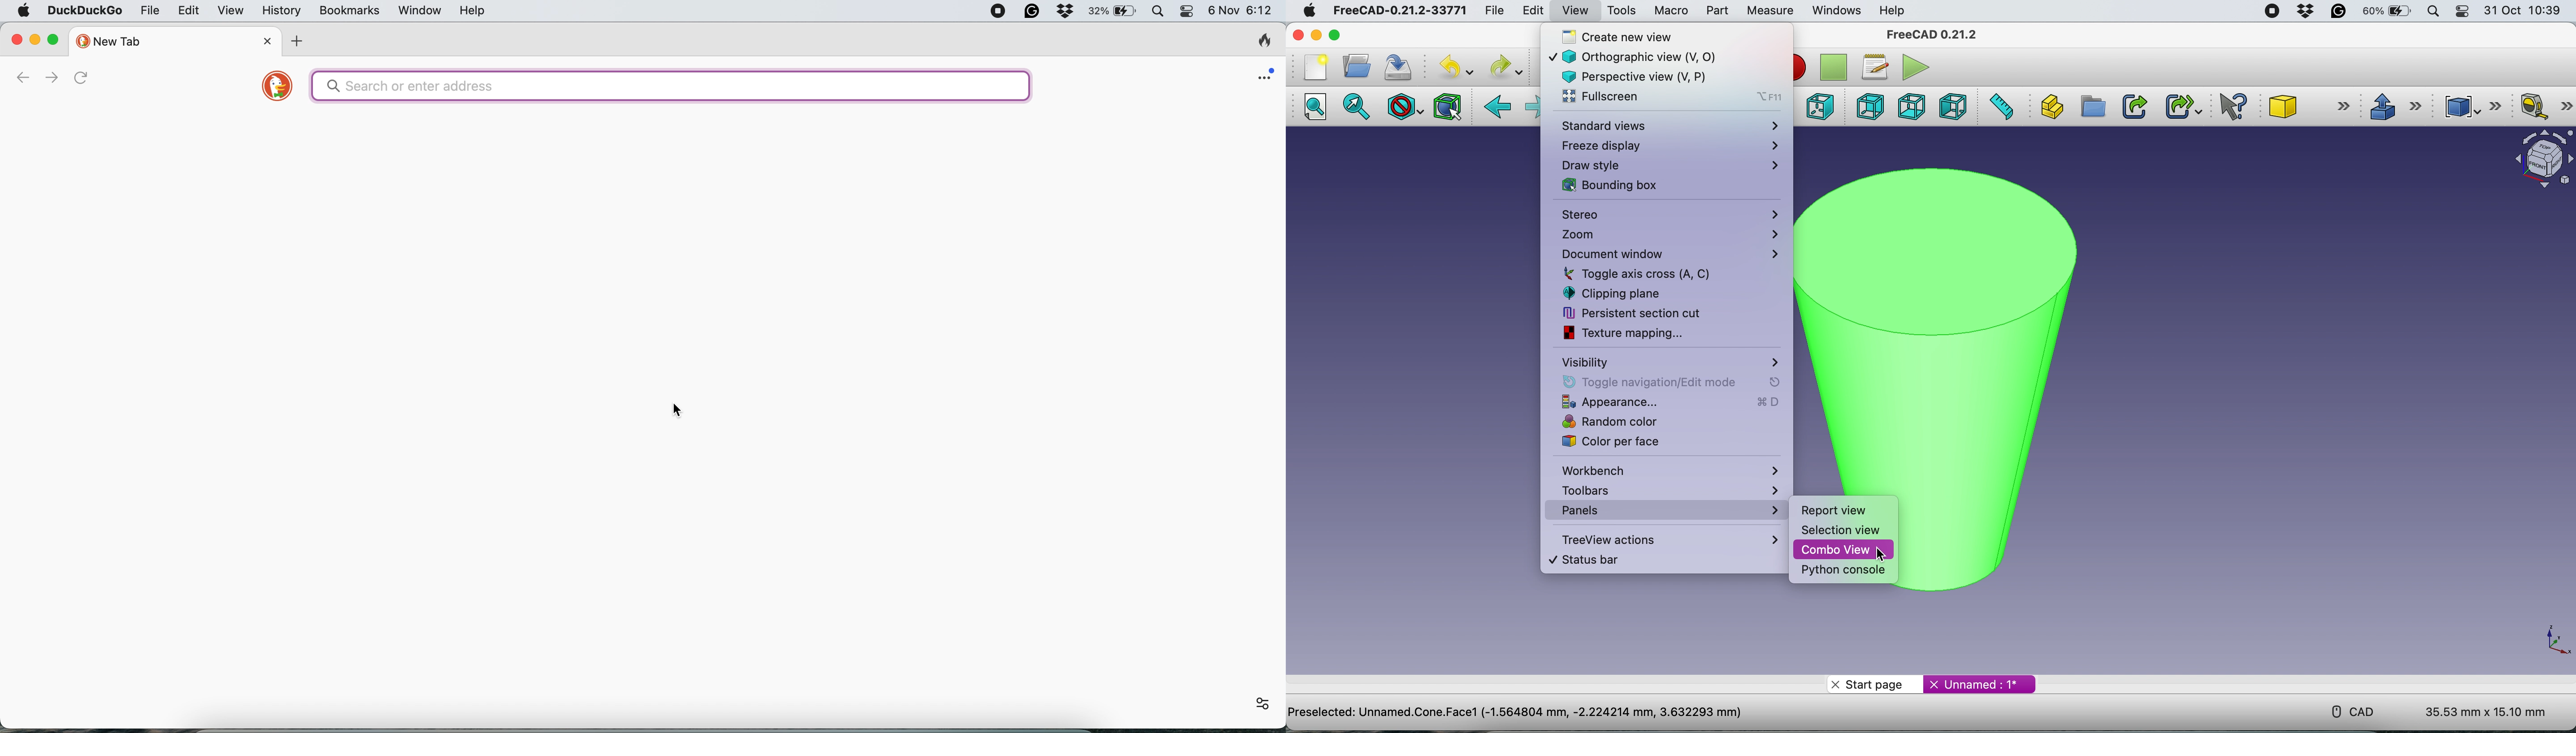  What do you see at coordinates (1398, 66) in the screenshot?
I see `save` at bounding box center [1398, 66].